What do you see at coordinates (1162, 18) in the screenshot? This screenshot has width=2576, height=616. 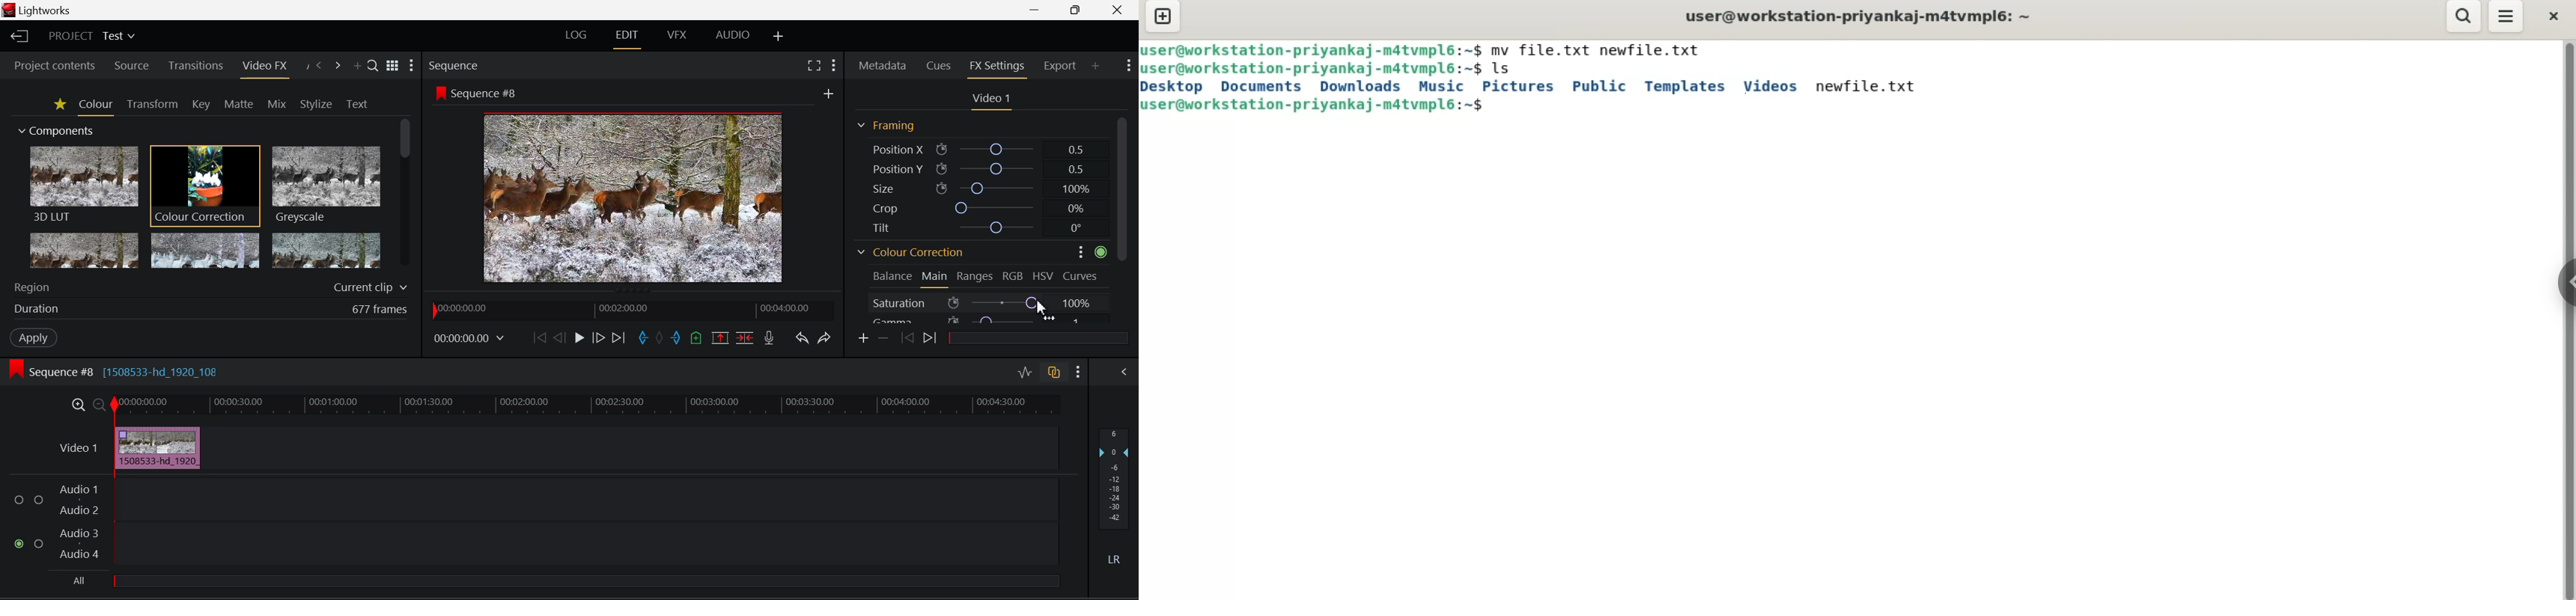 I see `new tab` at bounding box center [1162, 18].